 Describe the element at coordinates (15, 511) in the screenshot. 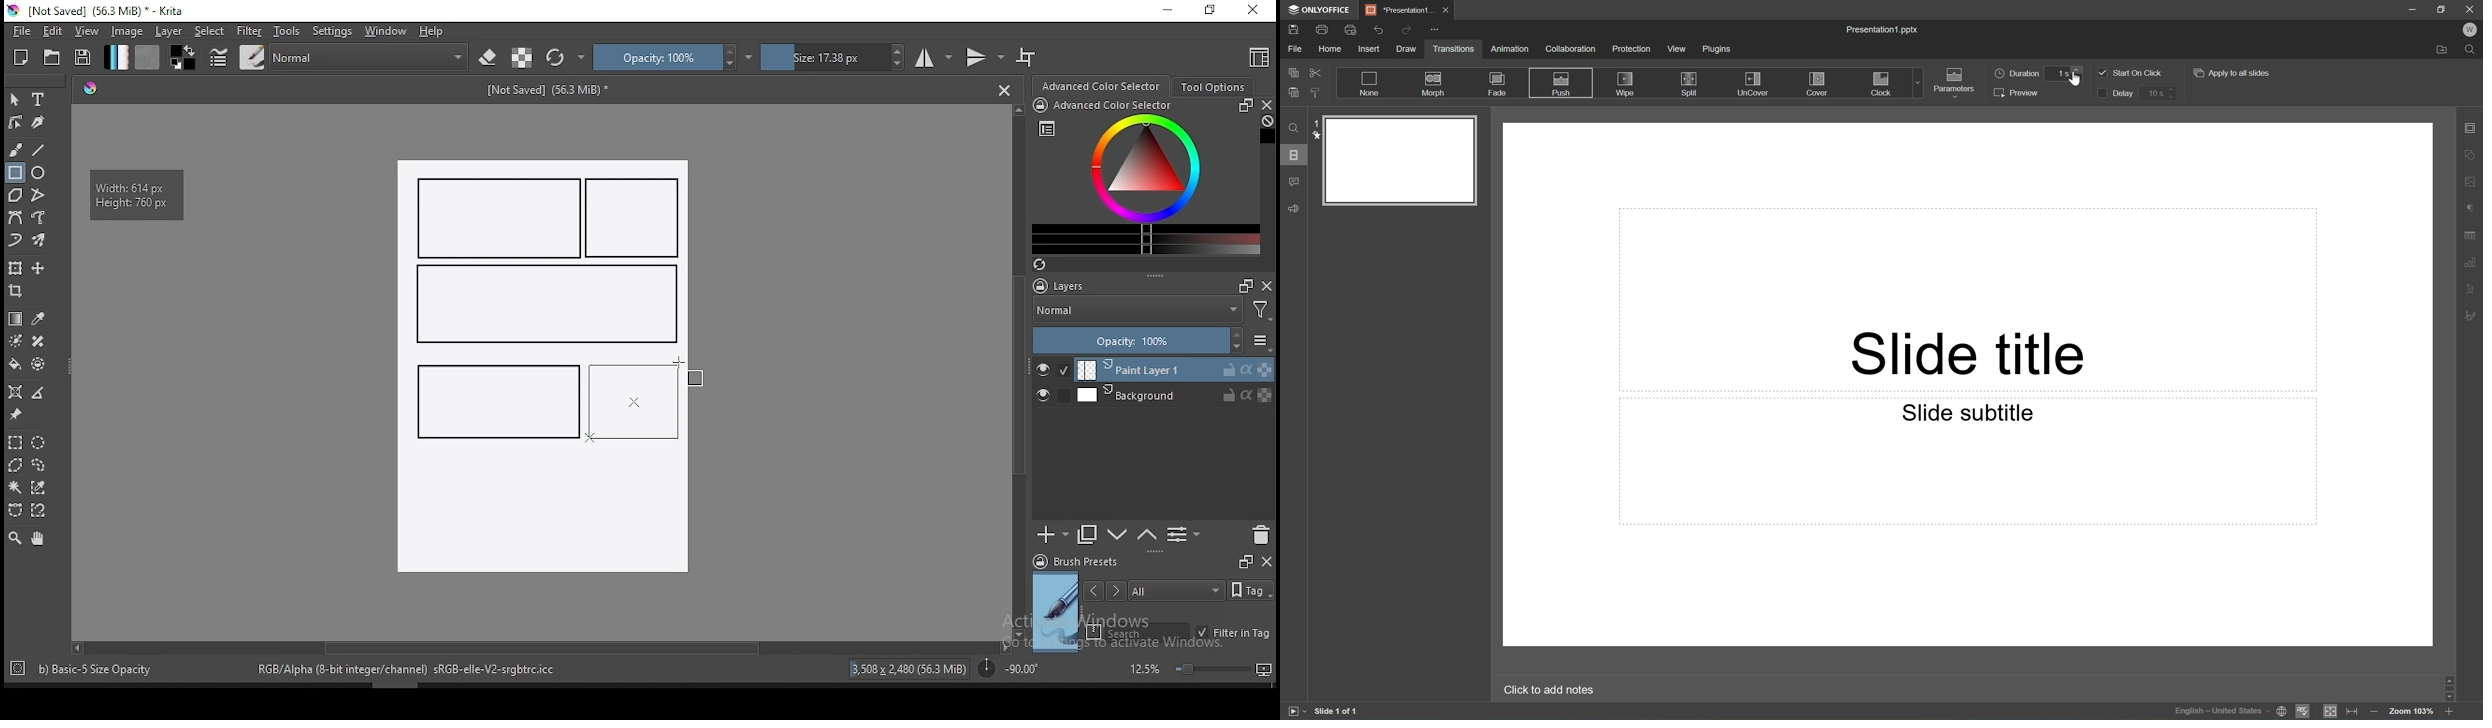

I see `bezier curve selection tool` at that location.